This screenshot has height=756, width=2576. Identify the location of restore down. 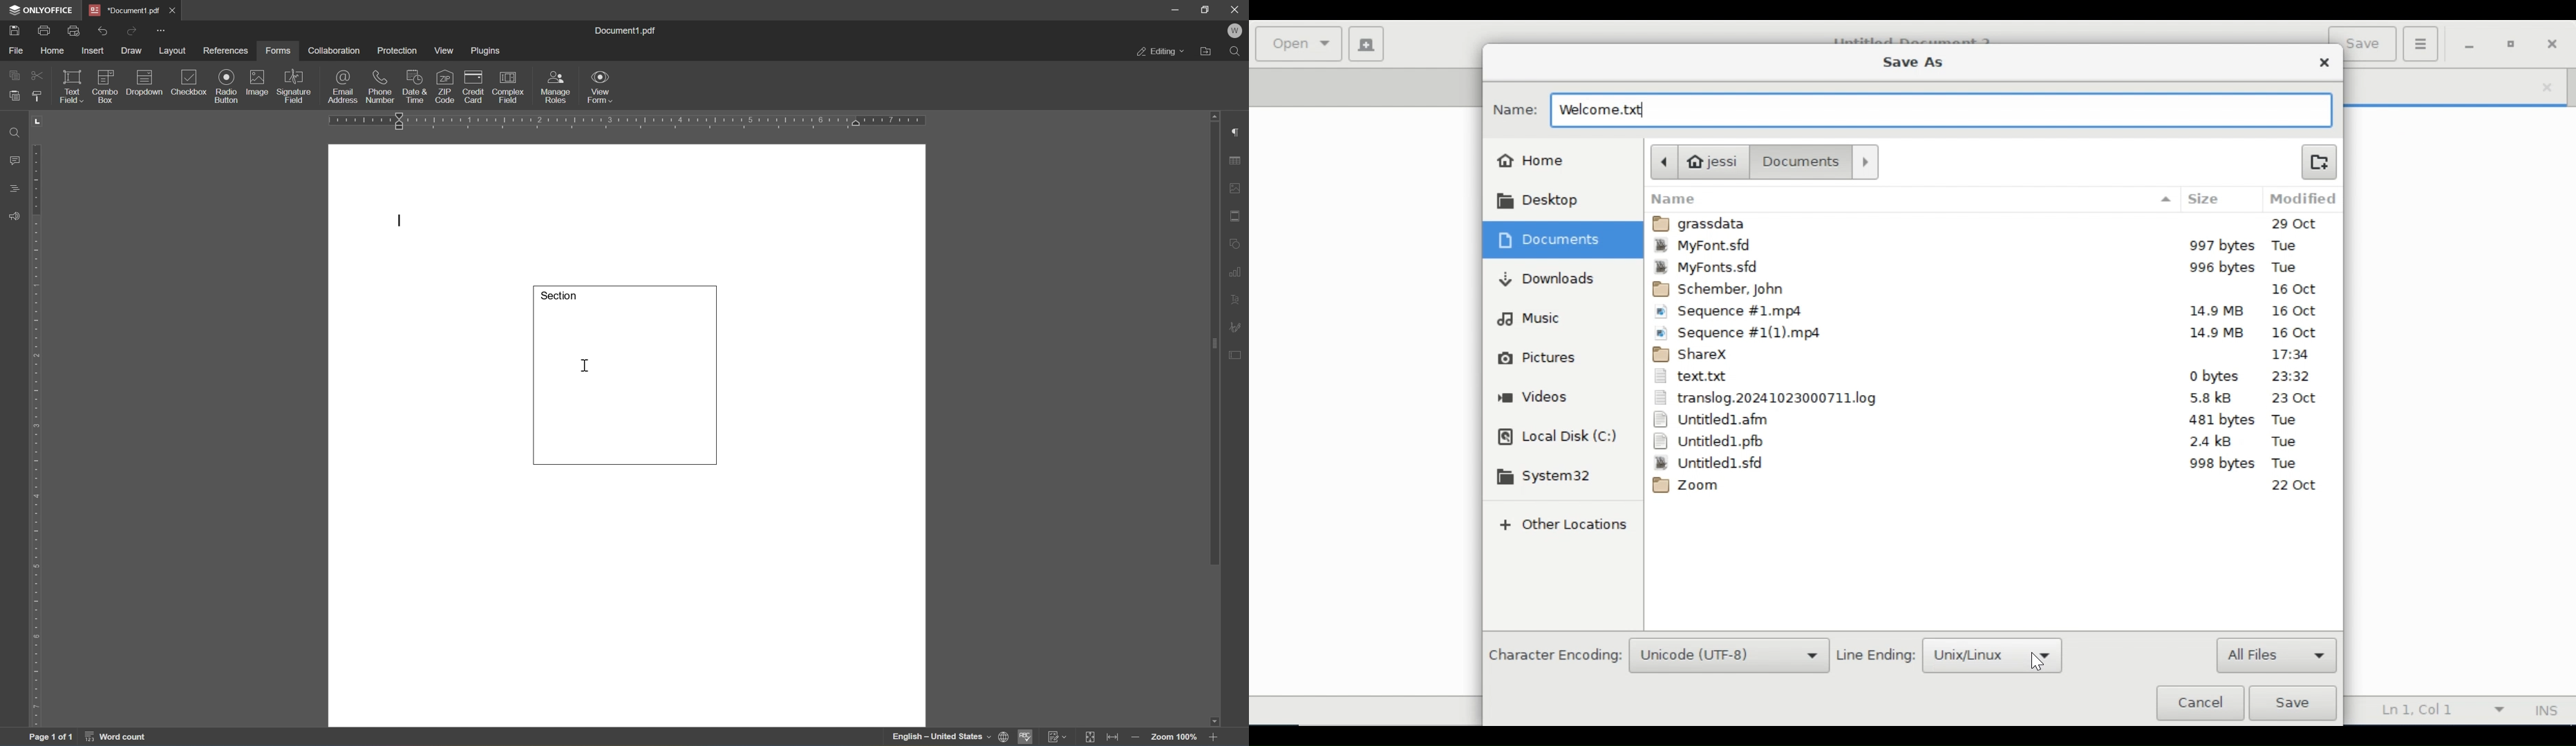
(1206, 10).